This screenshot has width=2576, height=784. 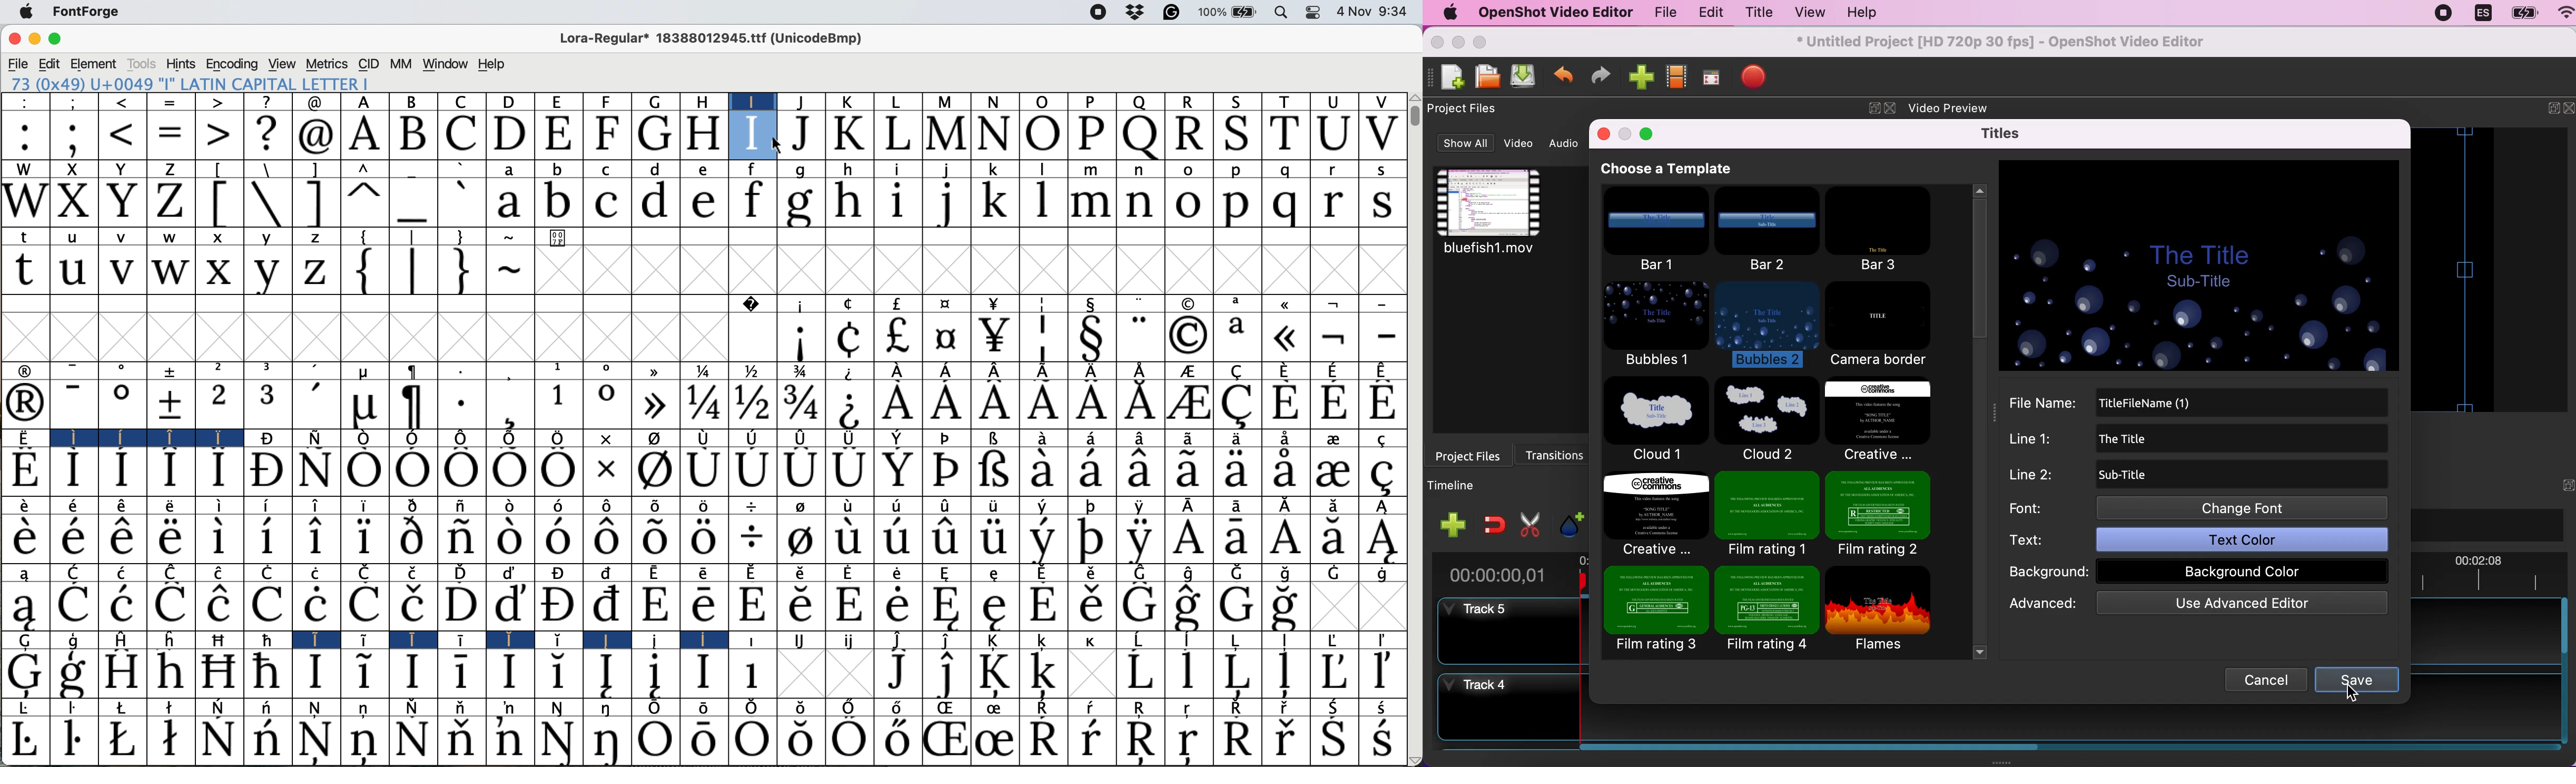 I want to click on redo, so click(x=1601, y=77).